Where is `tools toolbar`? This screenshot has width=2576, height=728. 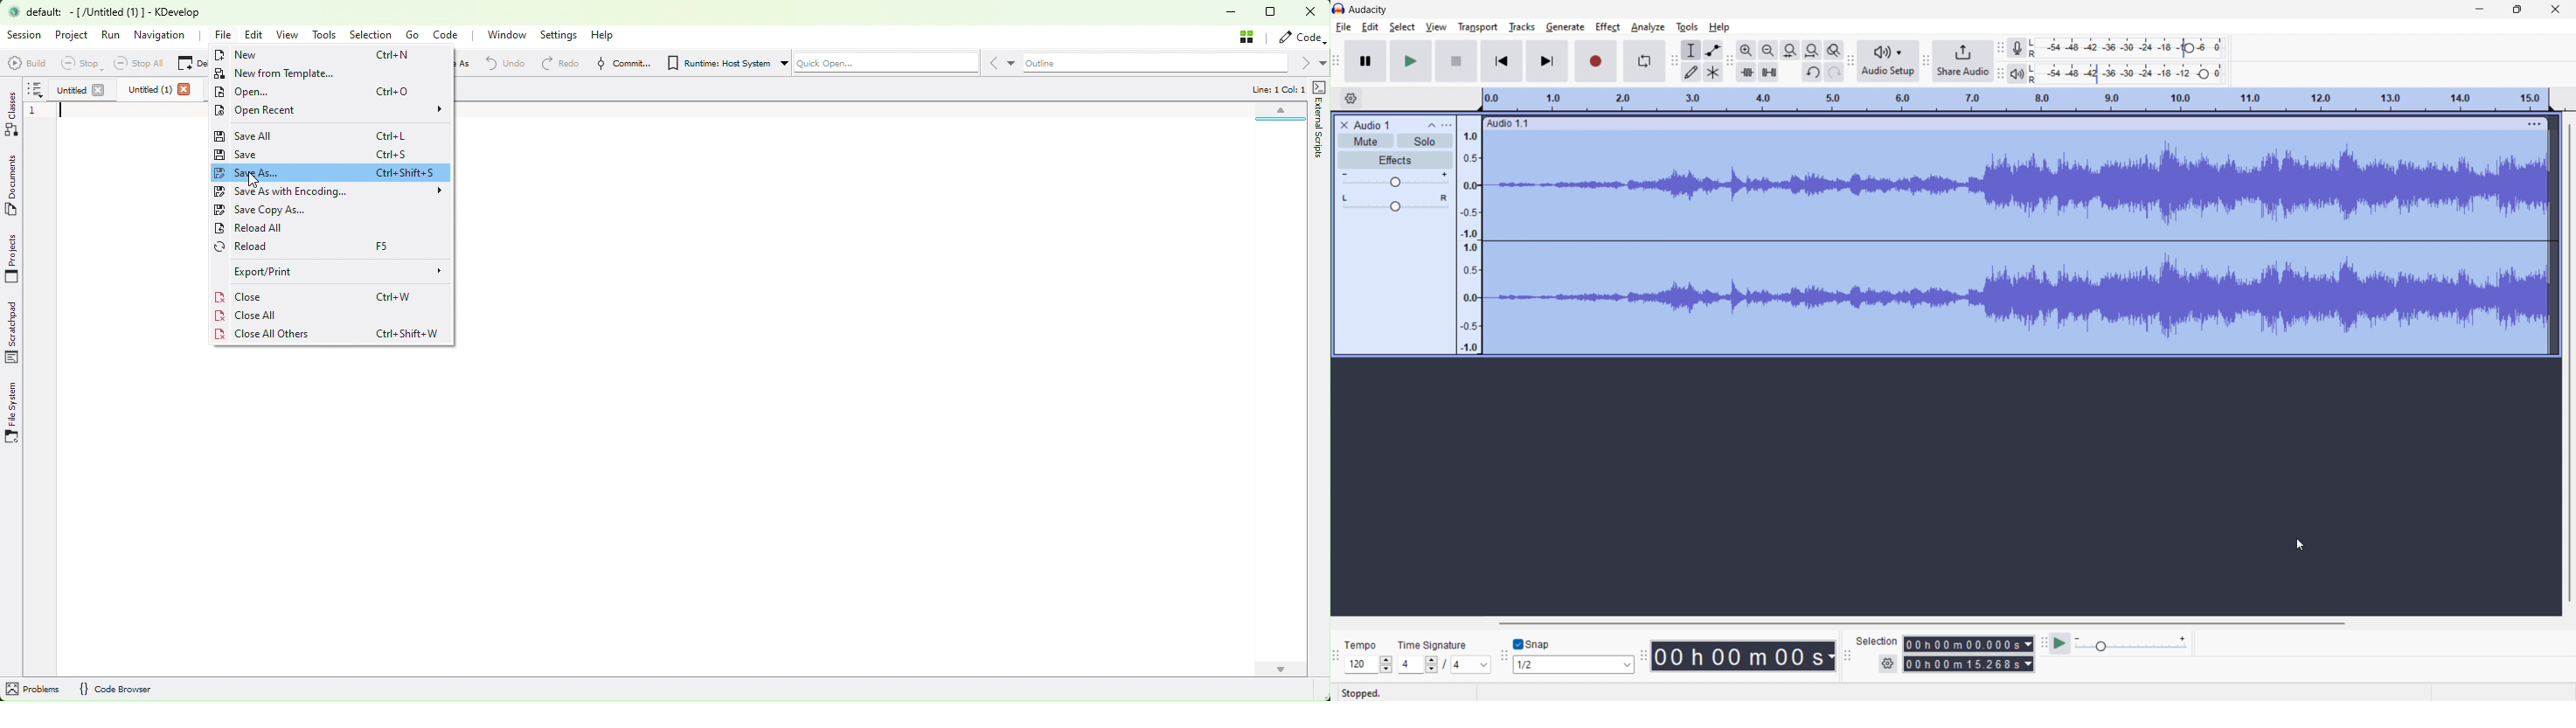 tools toolbar is located at coordinates (1673, 61).